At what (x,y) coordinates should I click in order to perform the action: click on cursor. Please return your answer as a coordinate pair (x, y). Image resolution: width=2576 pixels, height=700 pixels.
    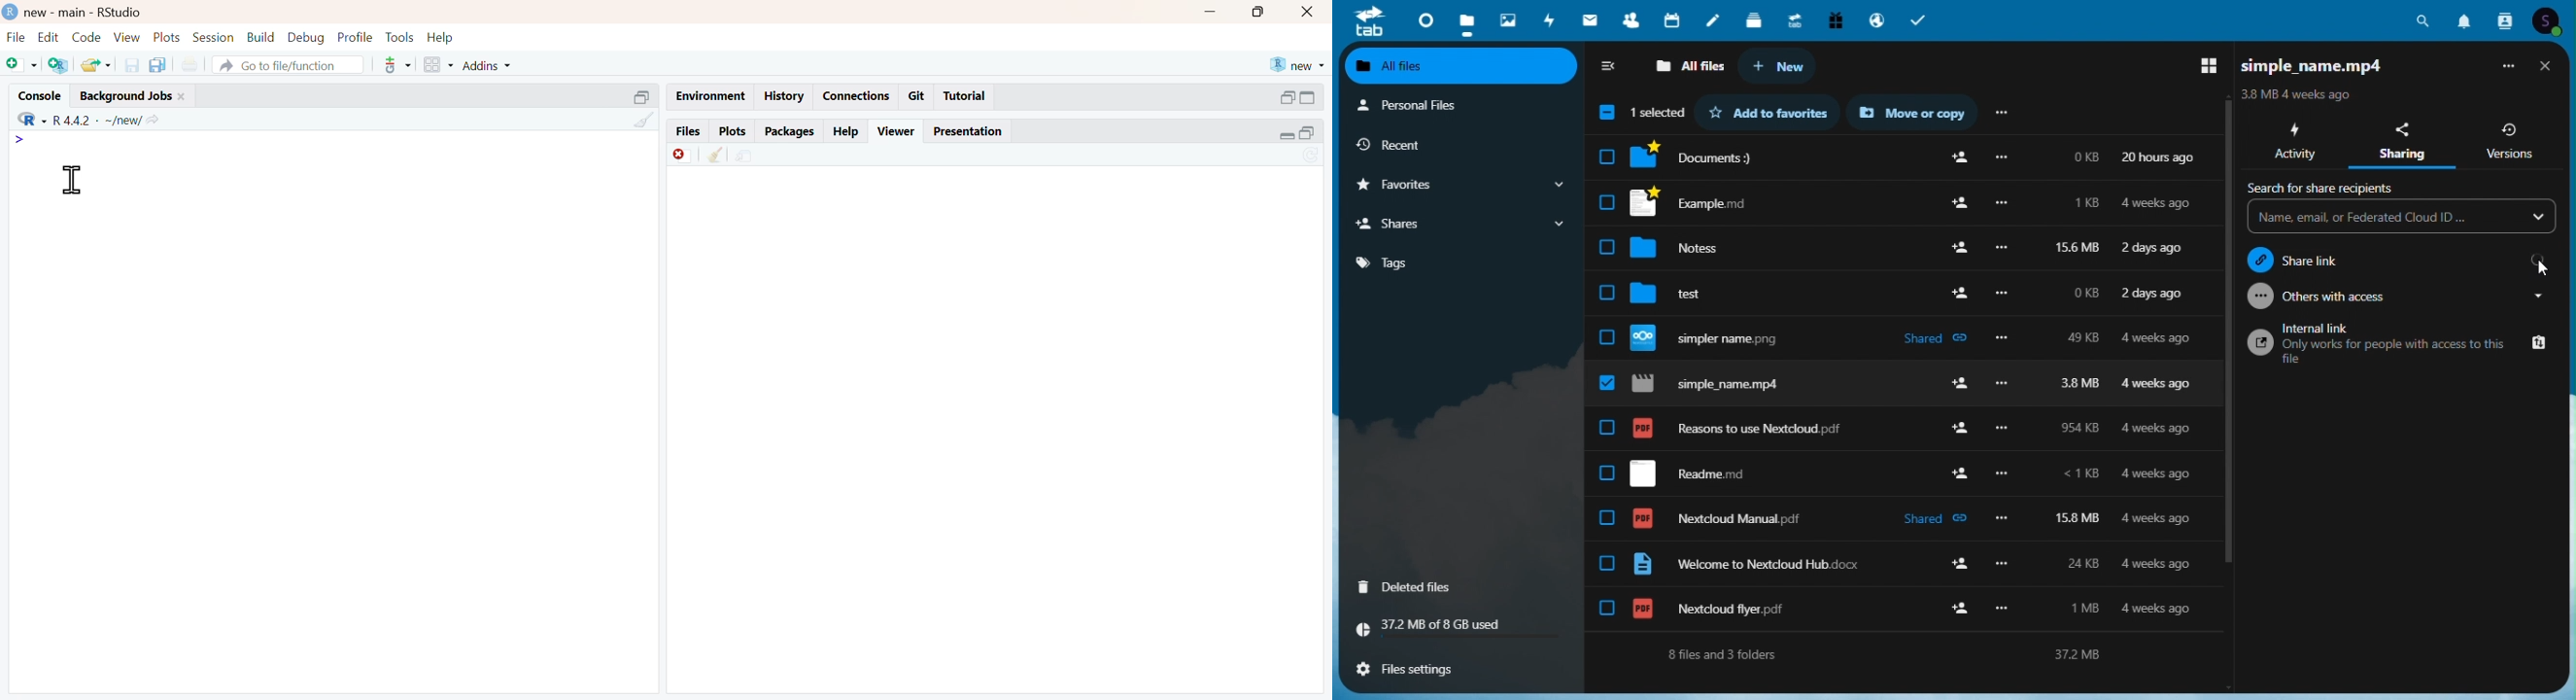
    Looking at the image, I should click on (74, 182).